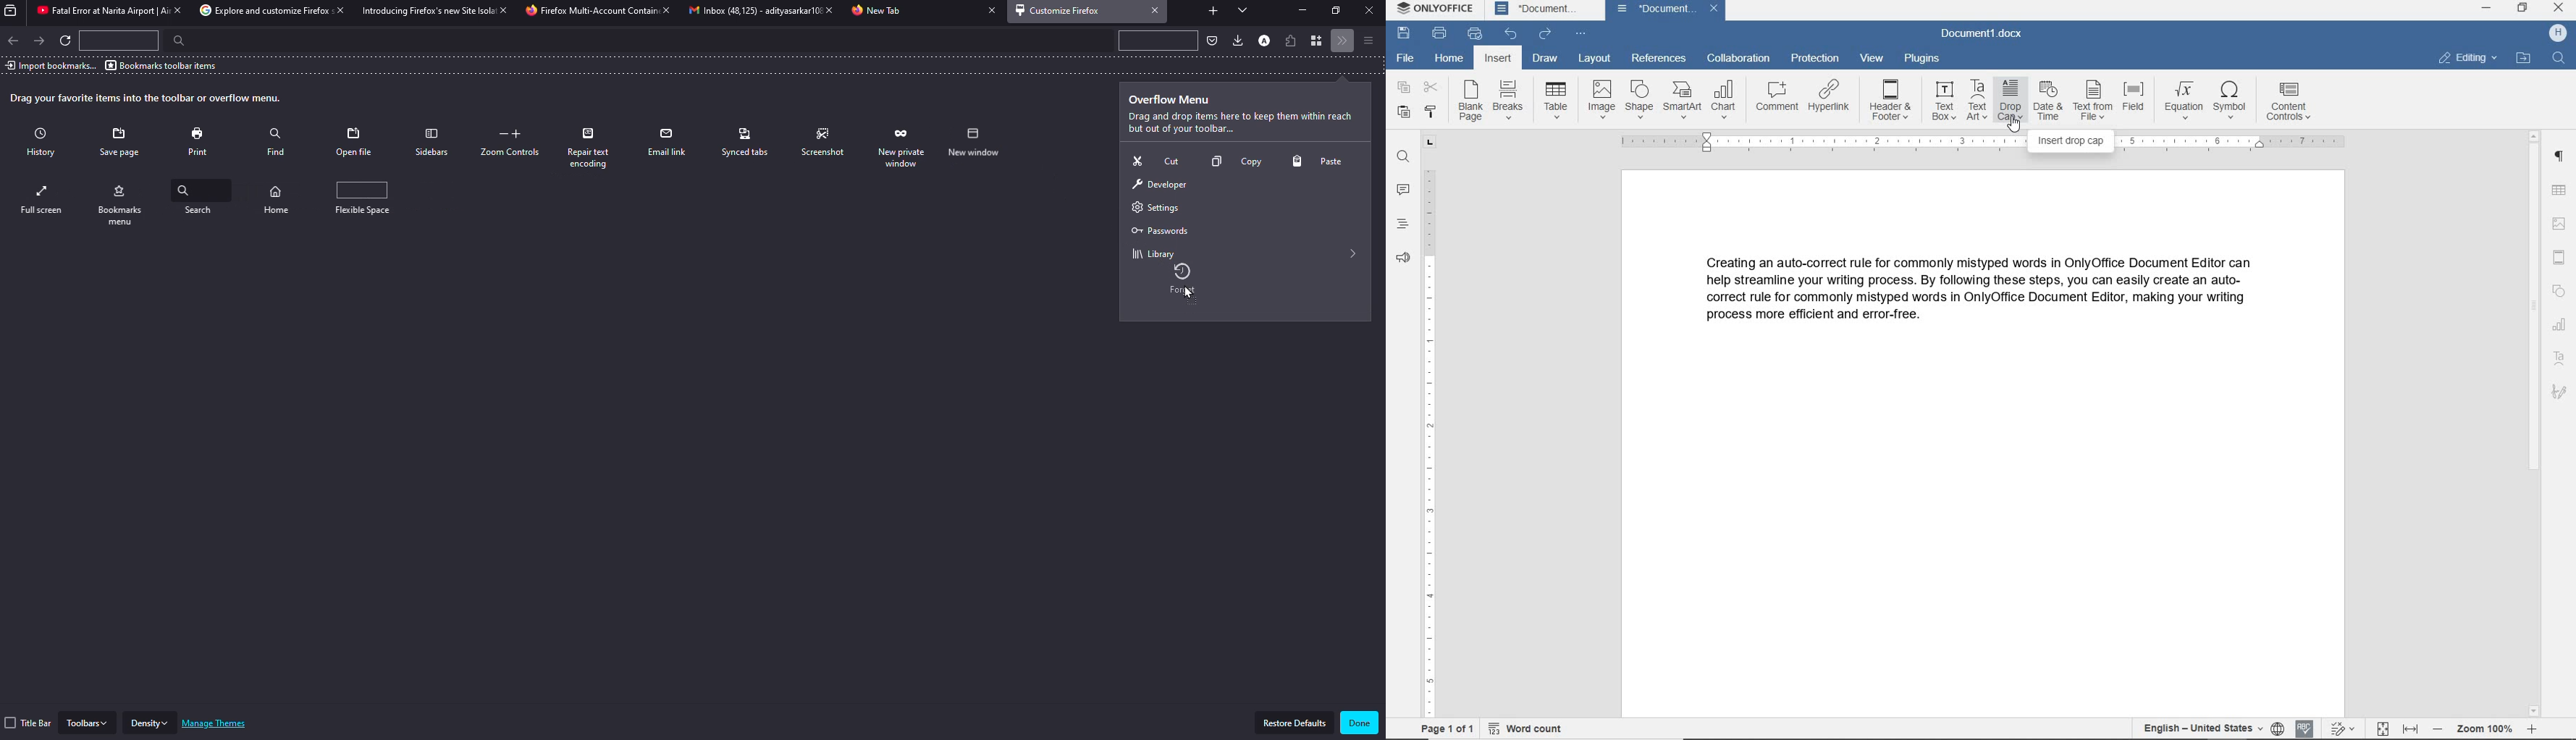 The height and width of the screenshot is (756, 2576). What do you see at coordinates (1401, 190) in the screenshot?
I see `comments` at bounding box center [1401, 190].